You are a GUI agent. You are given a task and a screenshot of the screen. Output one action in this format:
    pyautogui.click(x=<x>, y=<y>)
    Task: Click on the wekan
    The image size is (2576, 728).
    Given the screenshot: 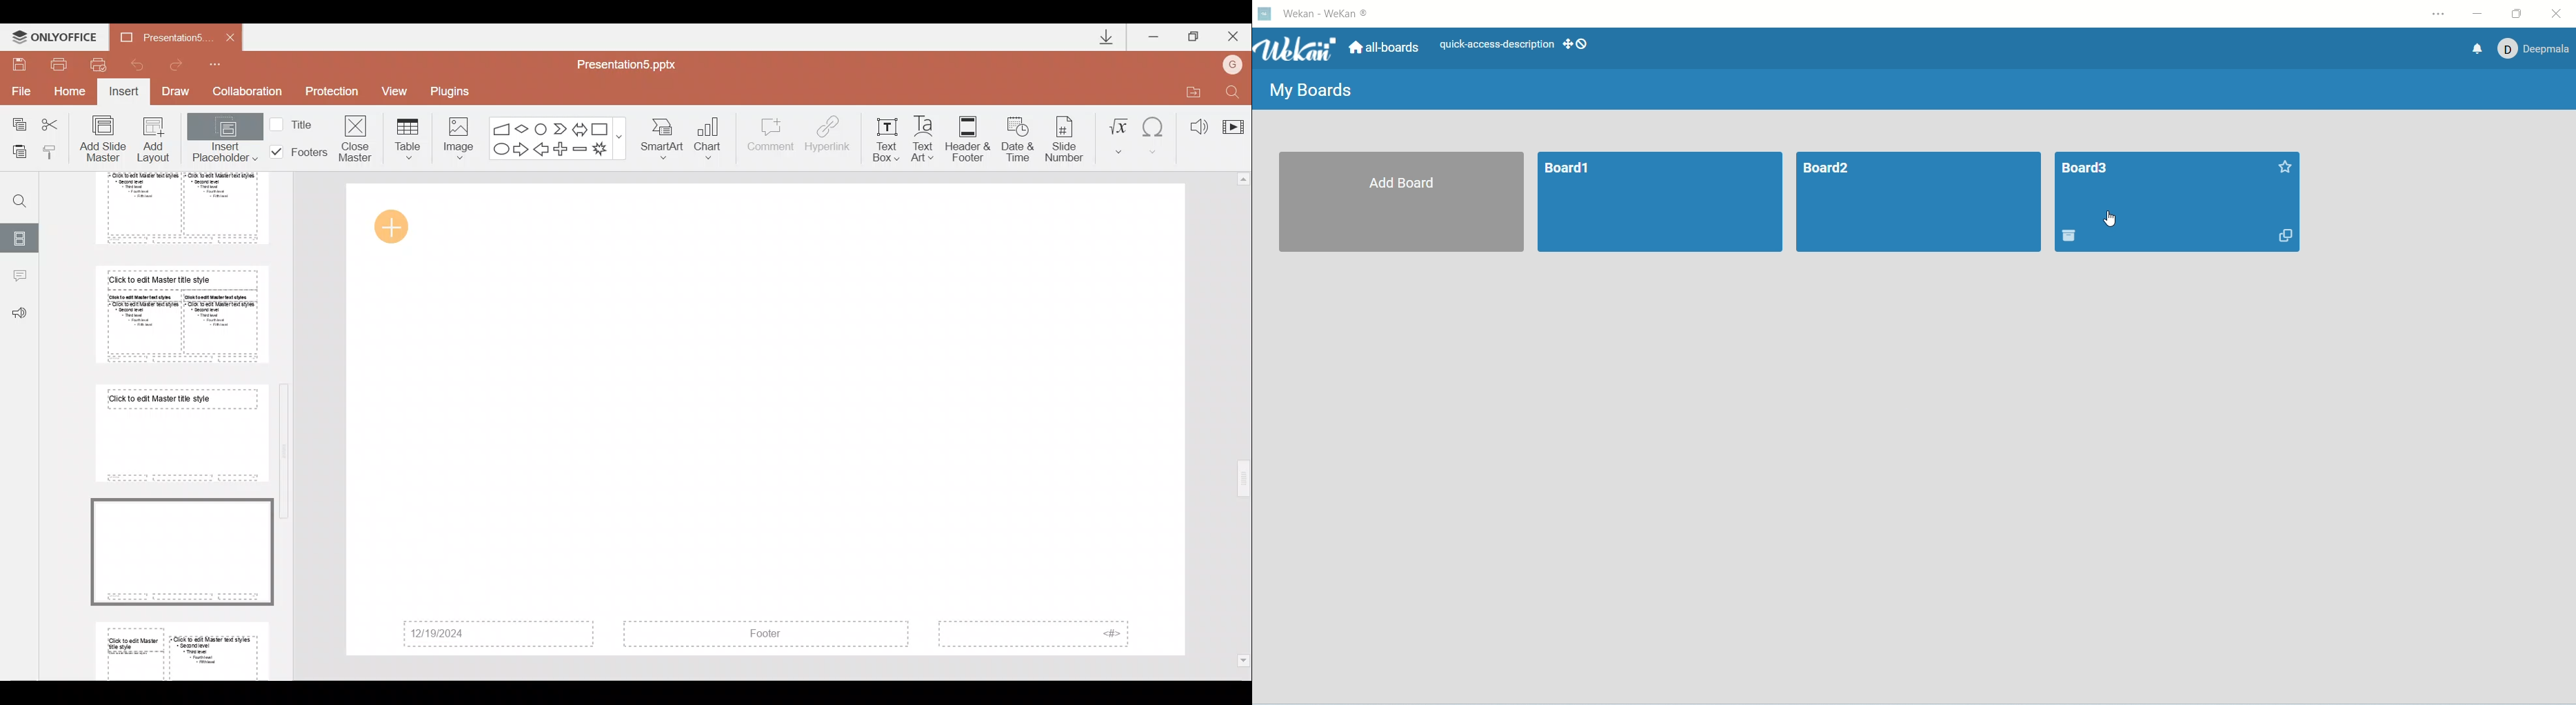 What is the action you would take?
    pyautogui.click(x=1296, y=51)
    